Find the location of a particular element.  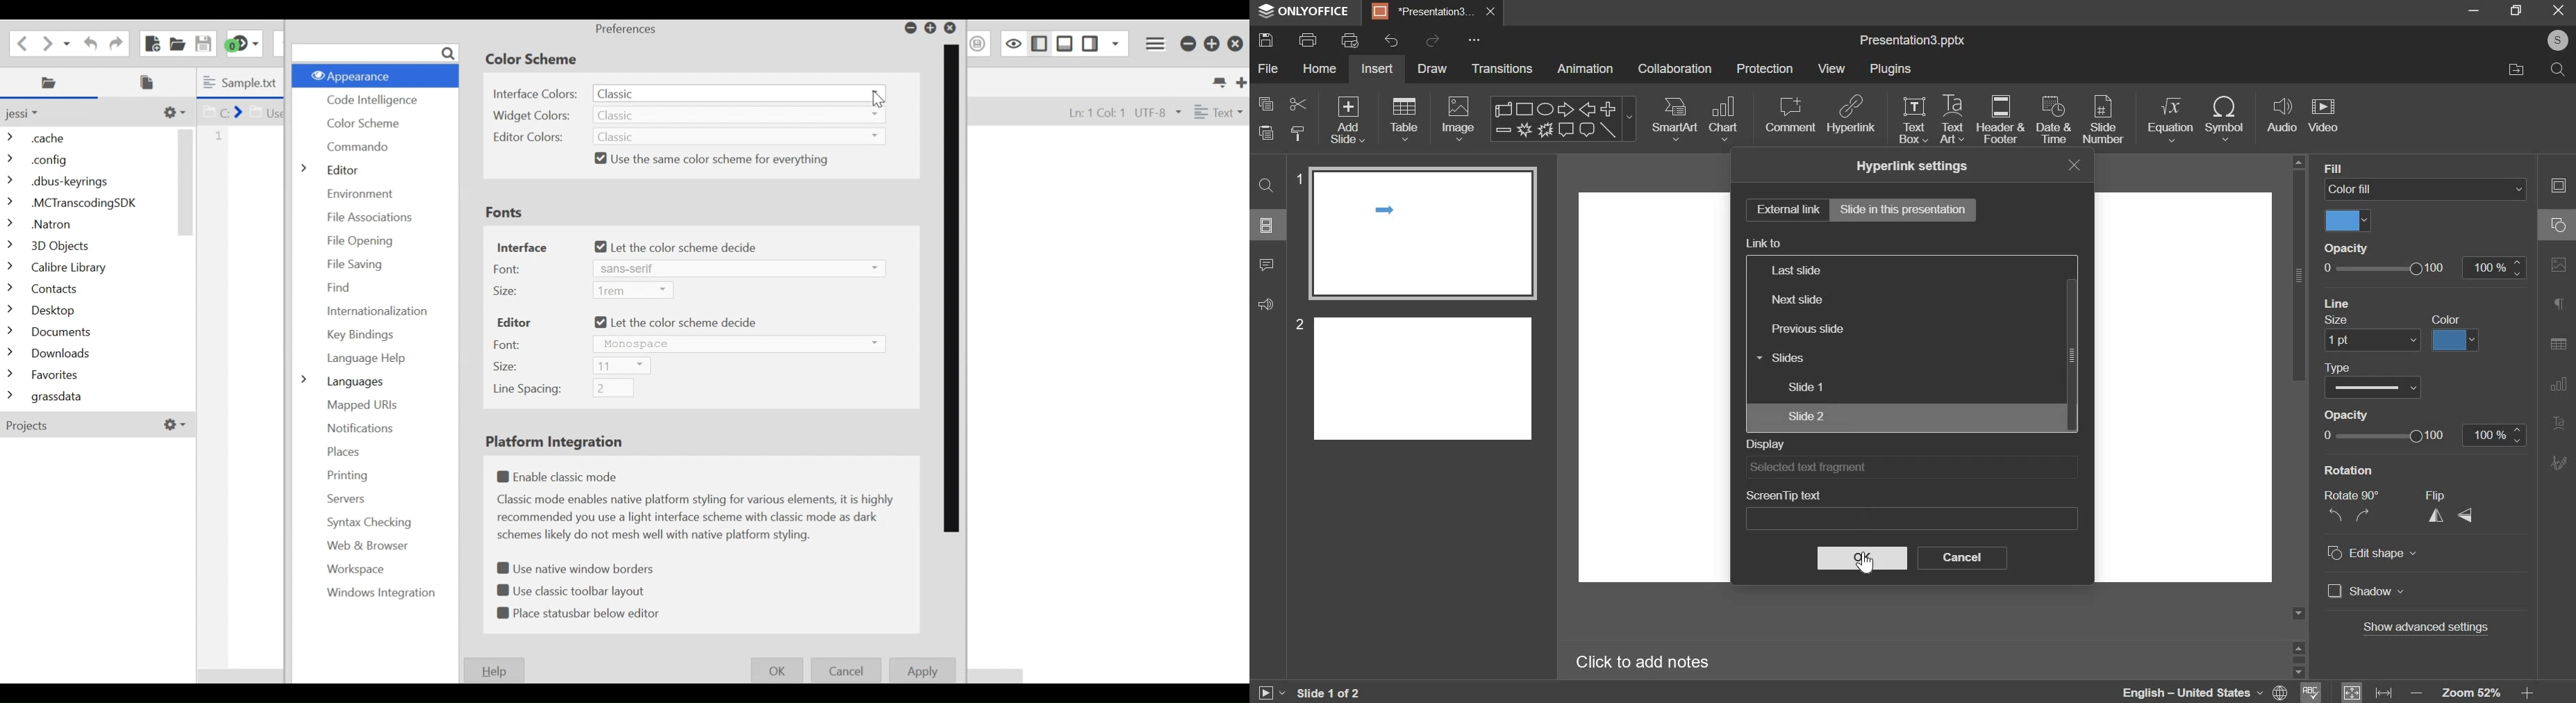

minus is located at coordinates (1502, 129).